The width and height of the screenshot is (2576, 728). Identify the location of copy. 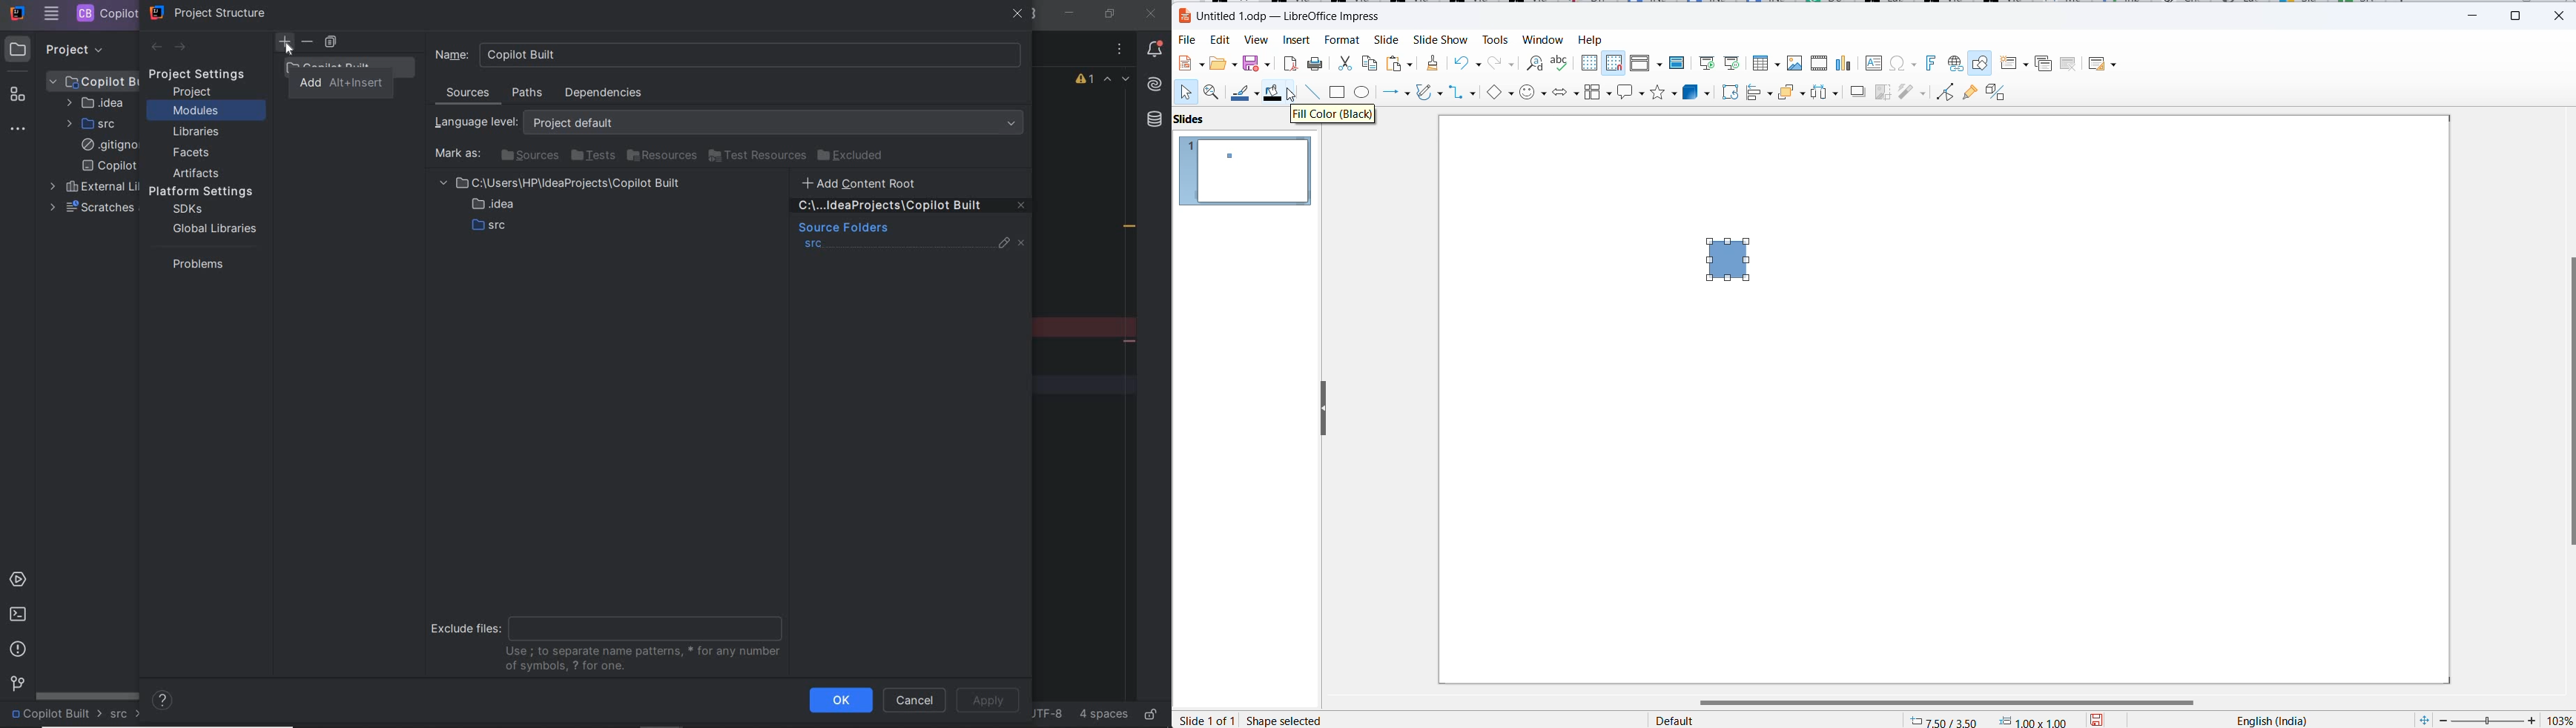
(1371, 64).